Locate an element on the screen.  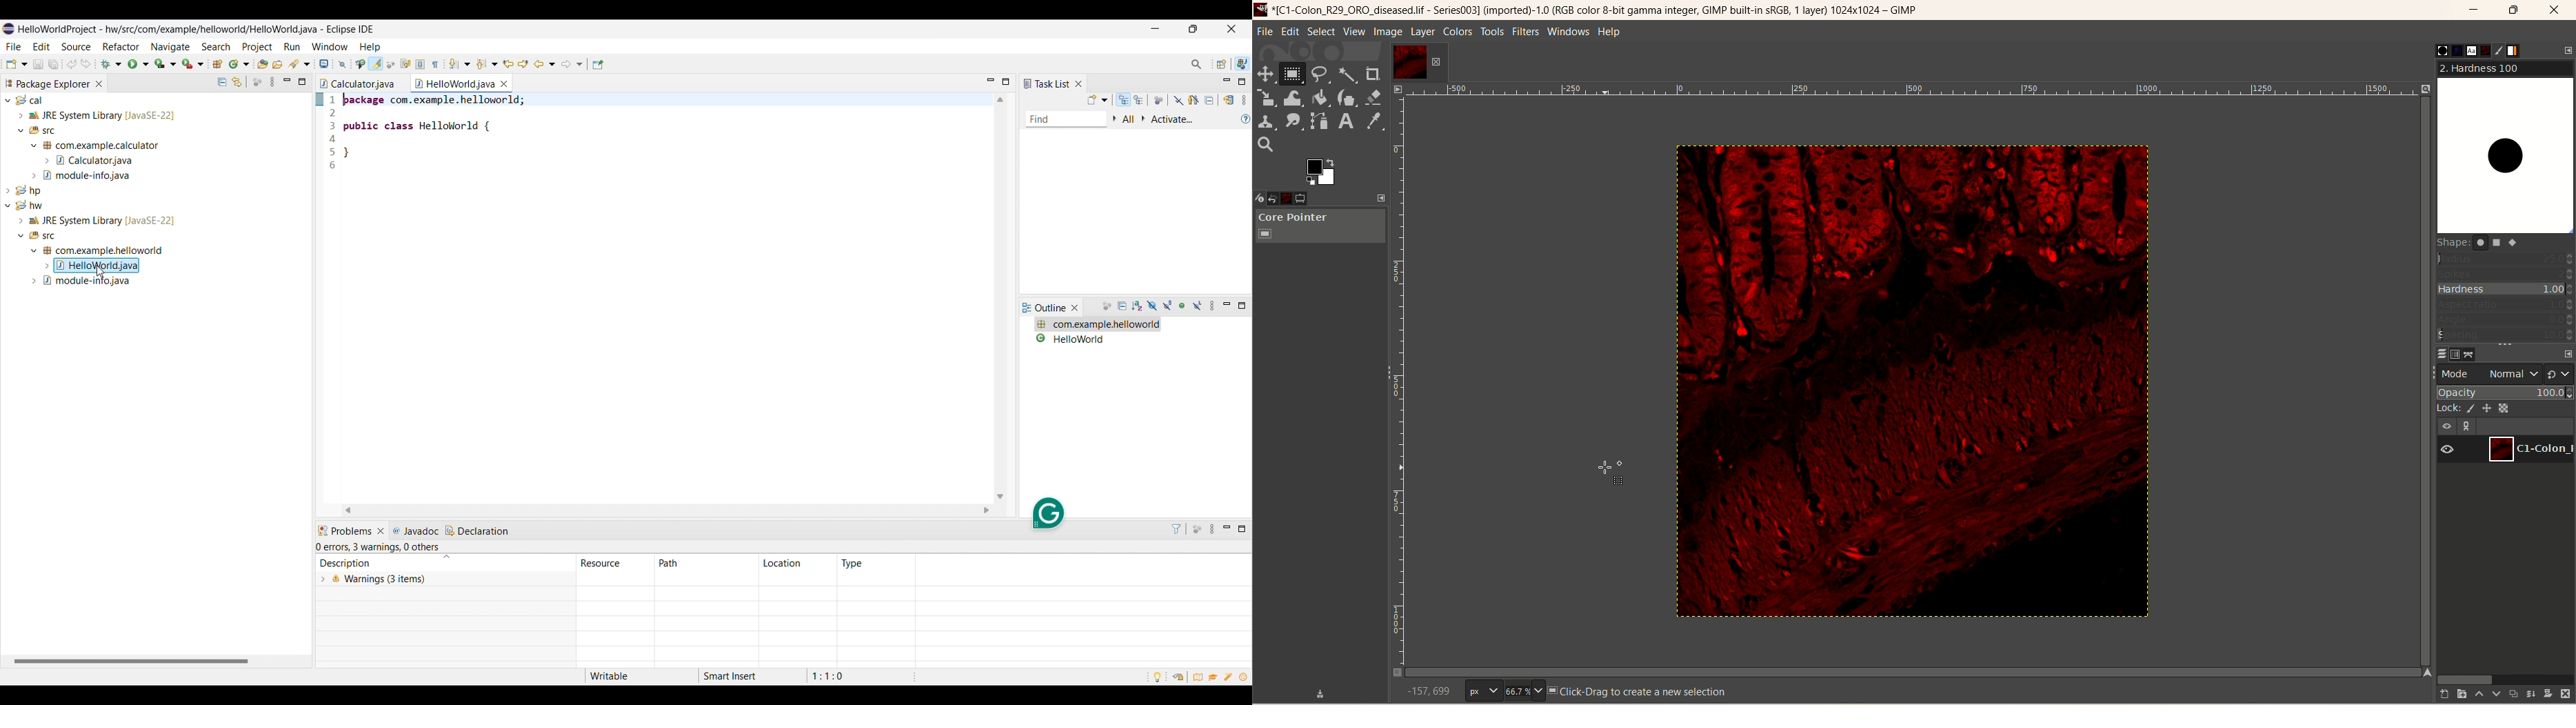
horizontal scroll bar is located at coordinates (2503, 678).